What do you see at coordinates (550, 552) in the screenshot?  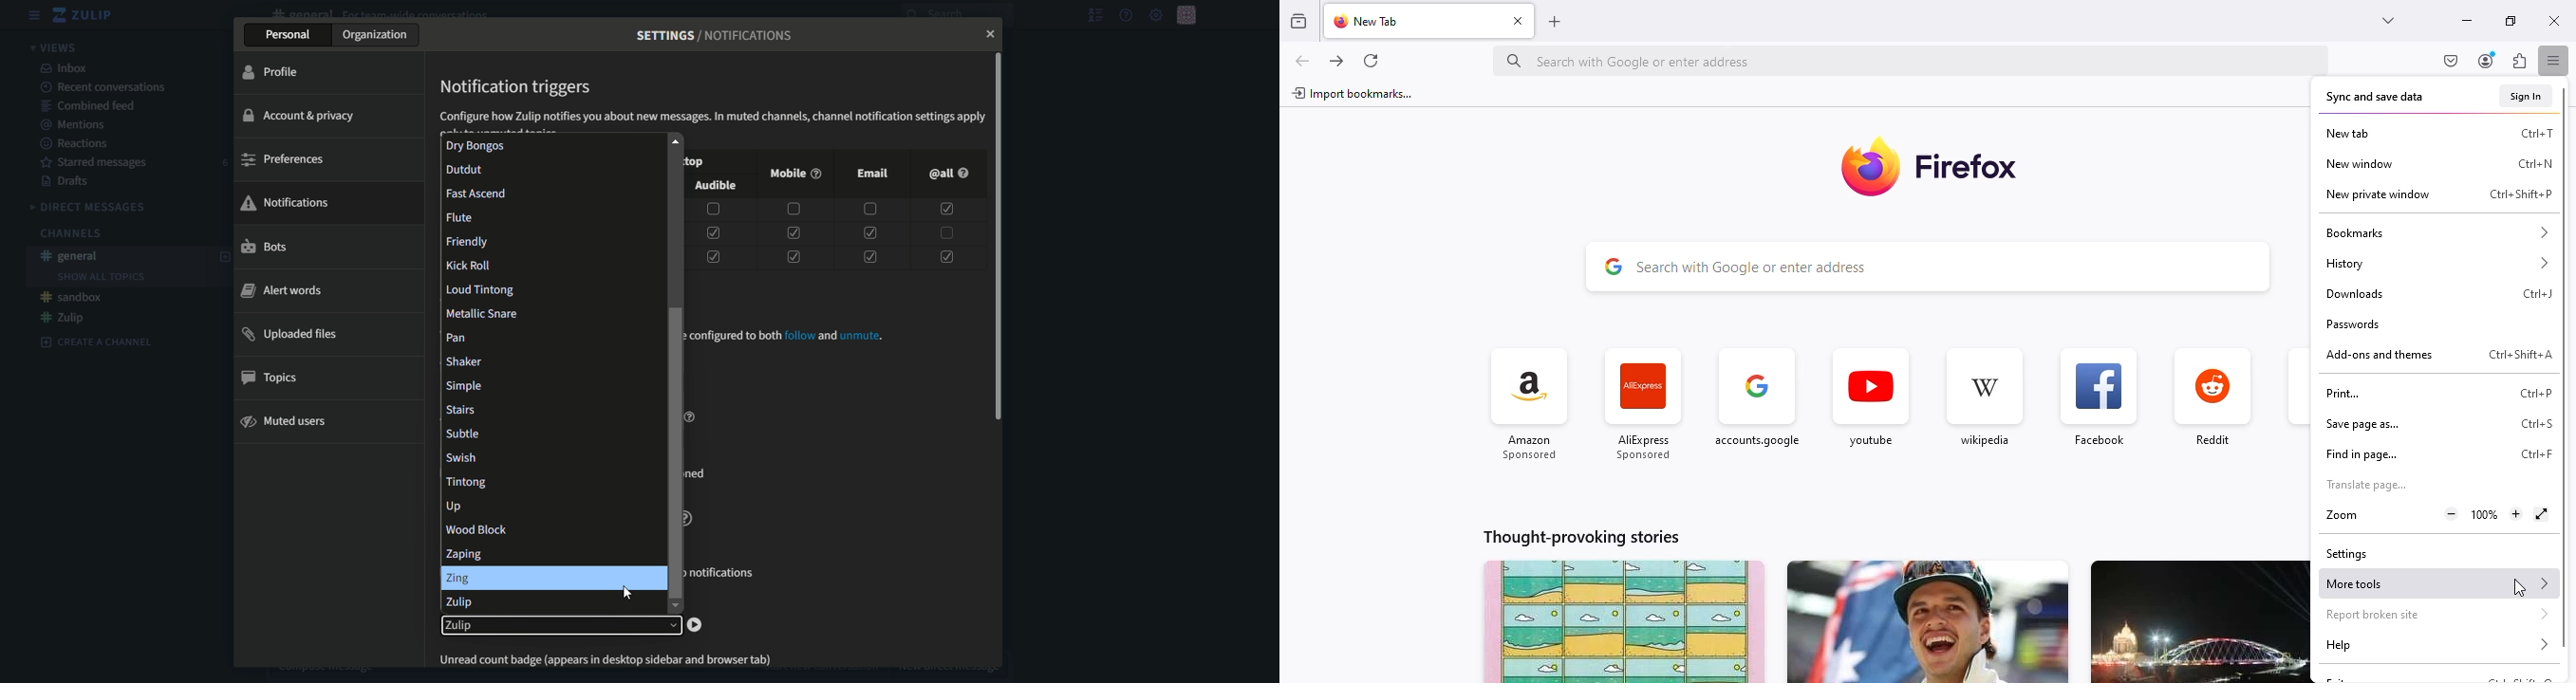 I see `zaping` at bounding box center [550, 552].